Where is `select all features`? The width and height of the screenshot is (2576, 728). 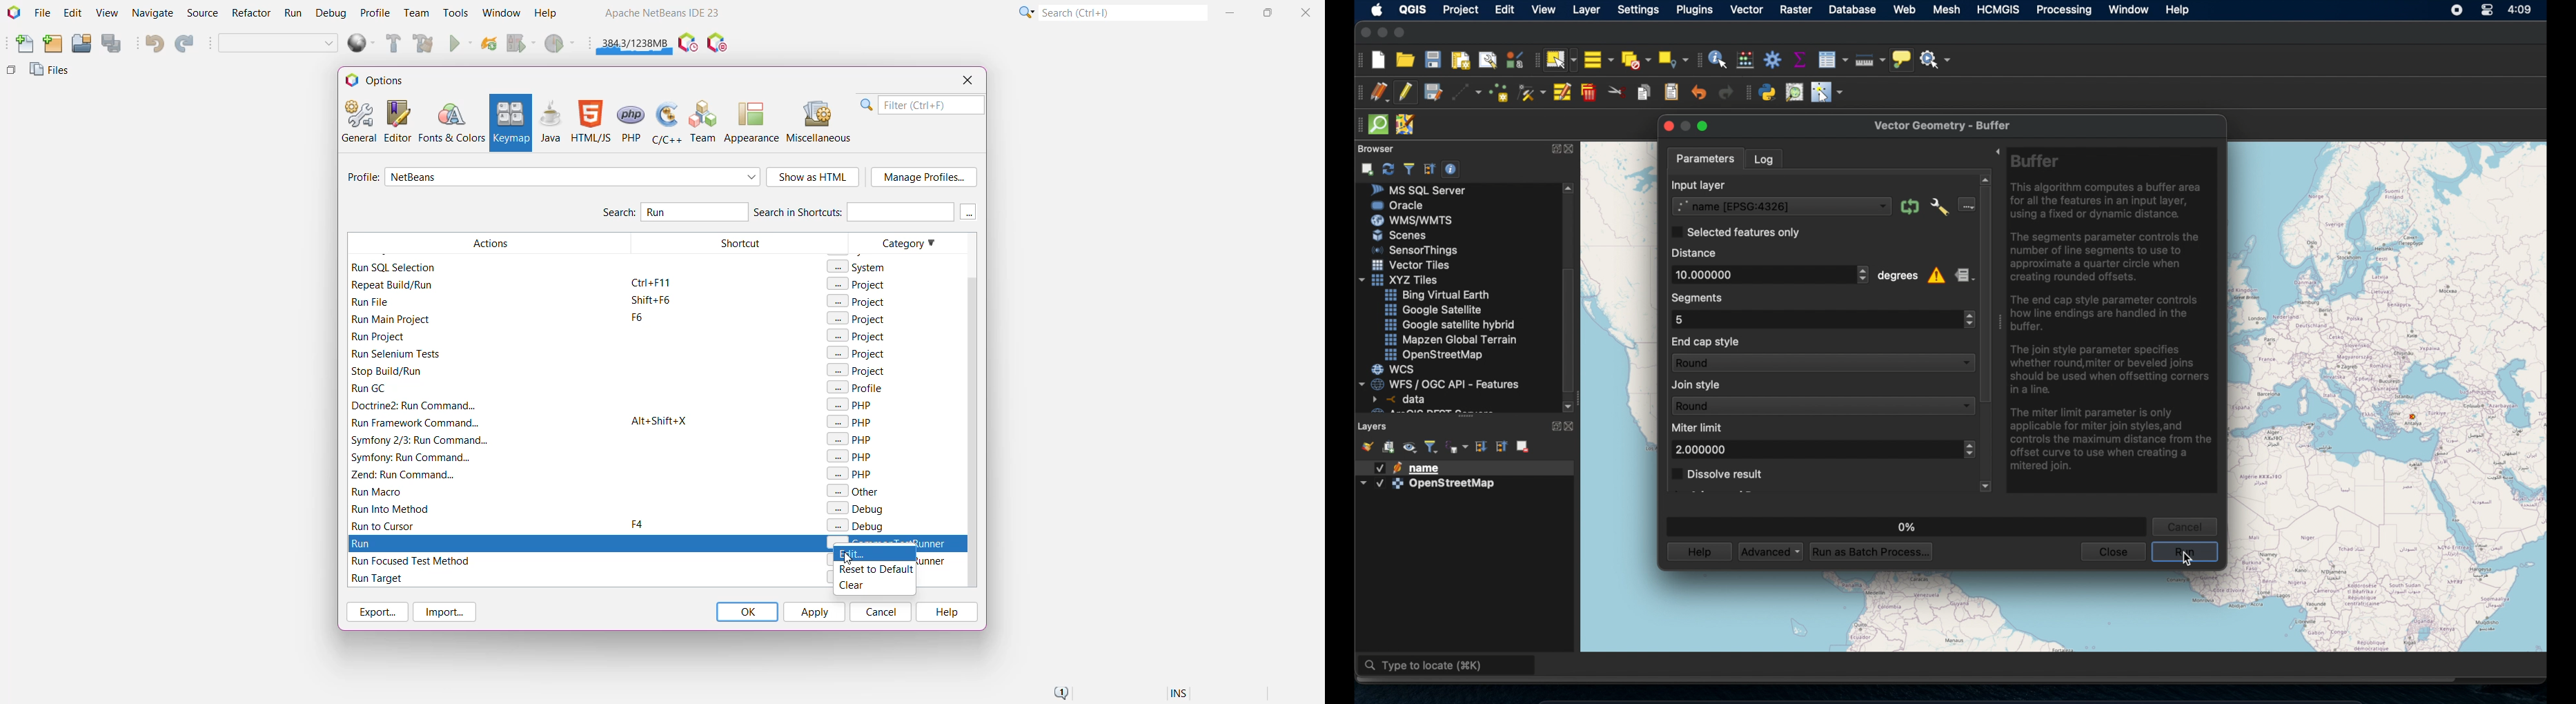 select all features is located at coordinates (1598, 59).